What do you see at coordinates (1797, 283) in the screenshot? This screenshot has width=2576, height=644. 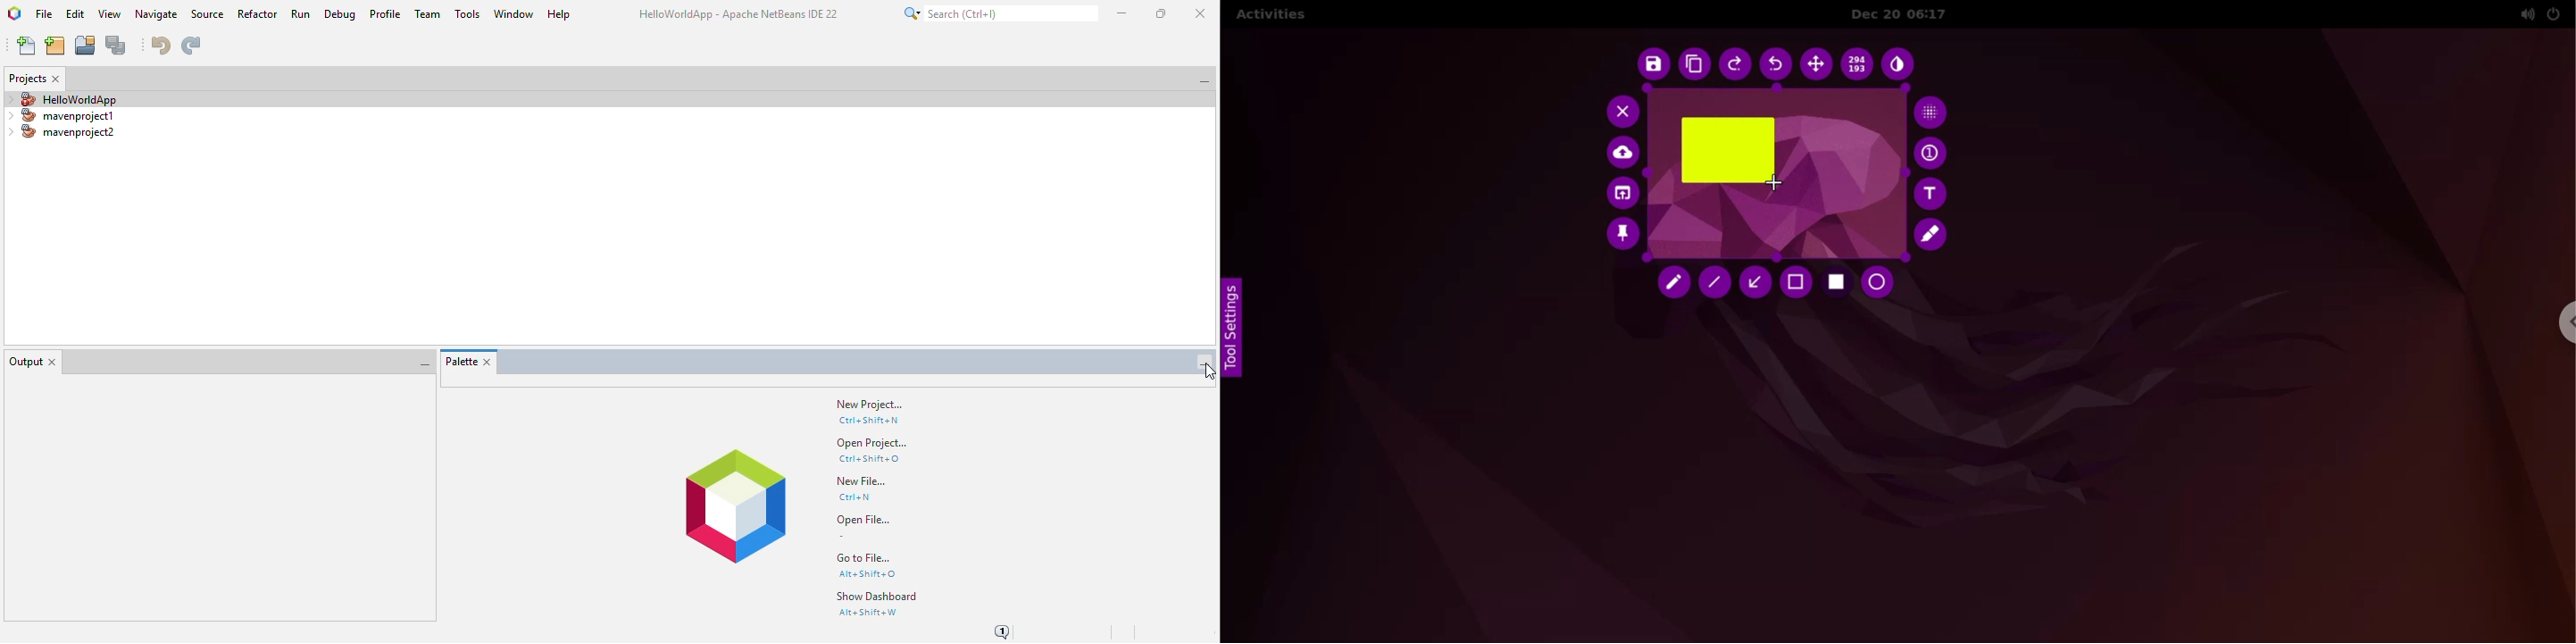 I see `selection tool` at bounding box center [1797, 283].